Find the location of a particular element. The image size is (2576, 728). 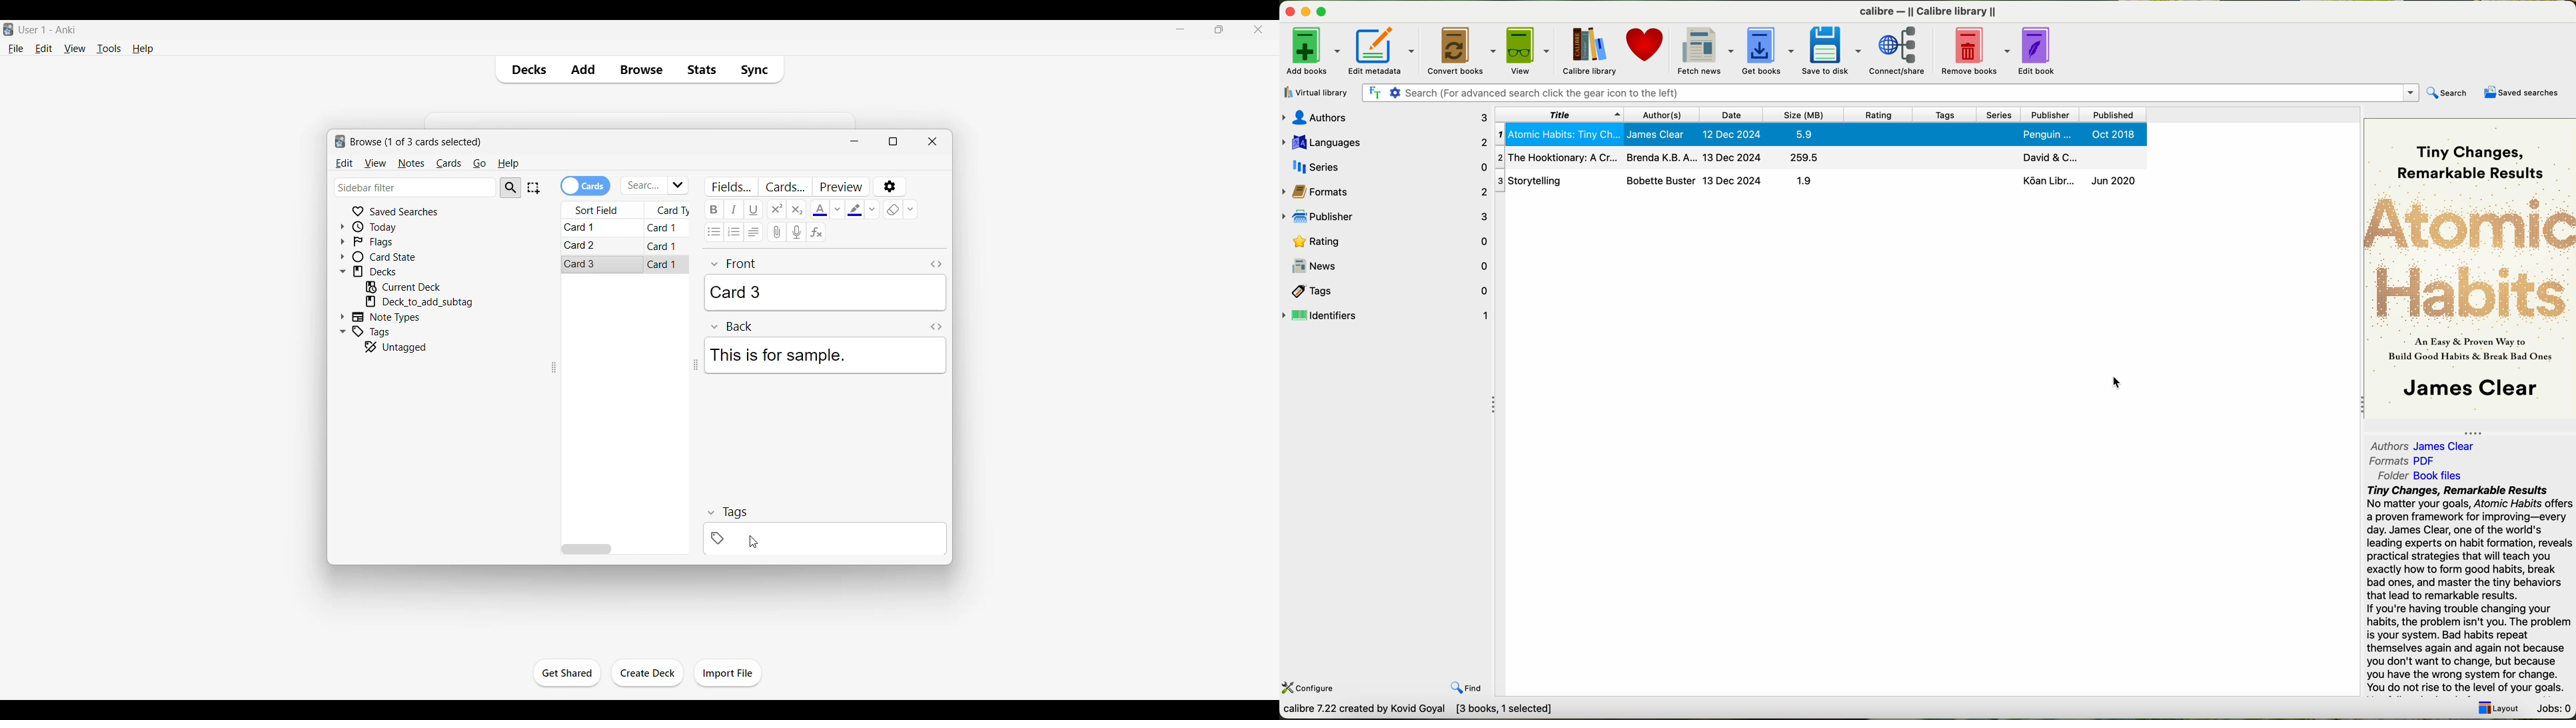

formats is located at coordinates (1387, 191).